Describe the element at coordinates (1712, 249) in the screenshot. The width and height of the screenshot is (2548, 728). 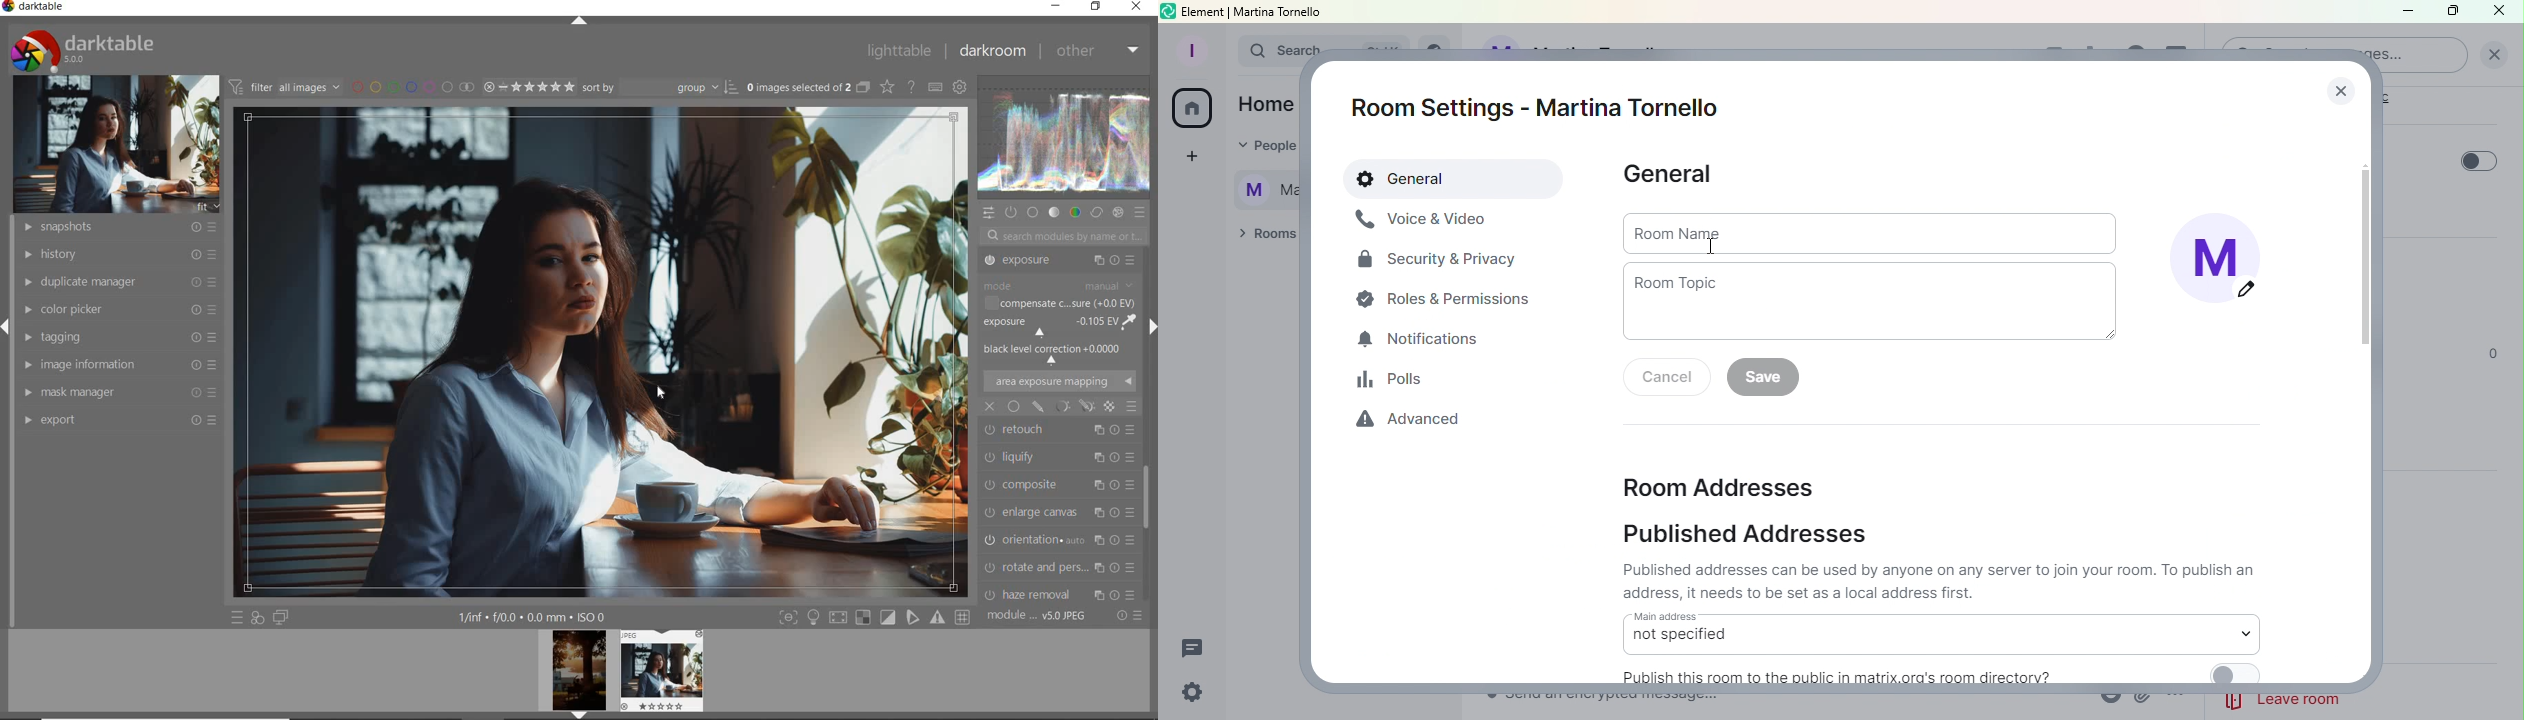
I see `cursor` at that location.